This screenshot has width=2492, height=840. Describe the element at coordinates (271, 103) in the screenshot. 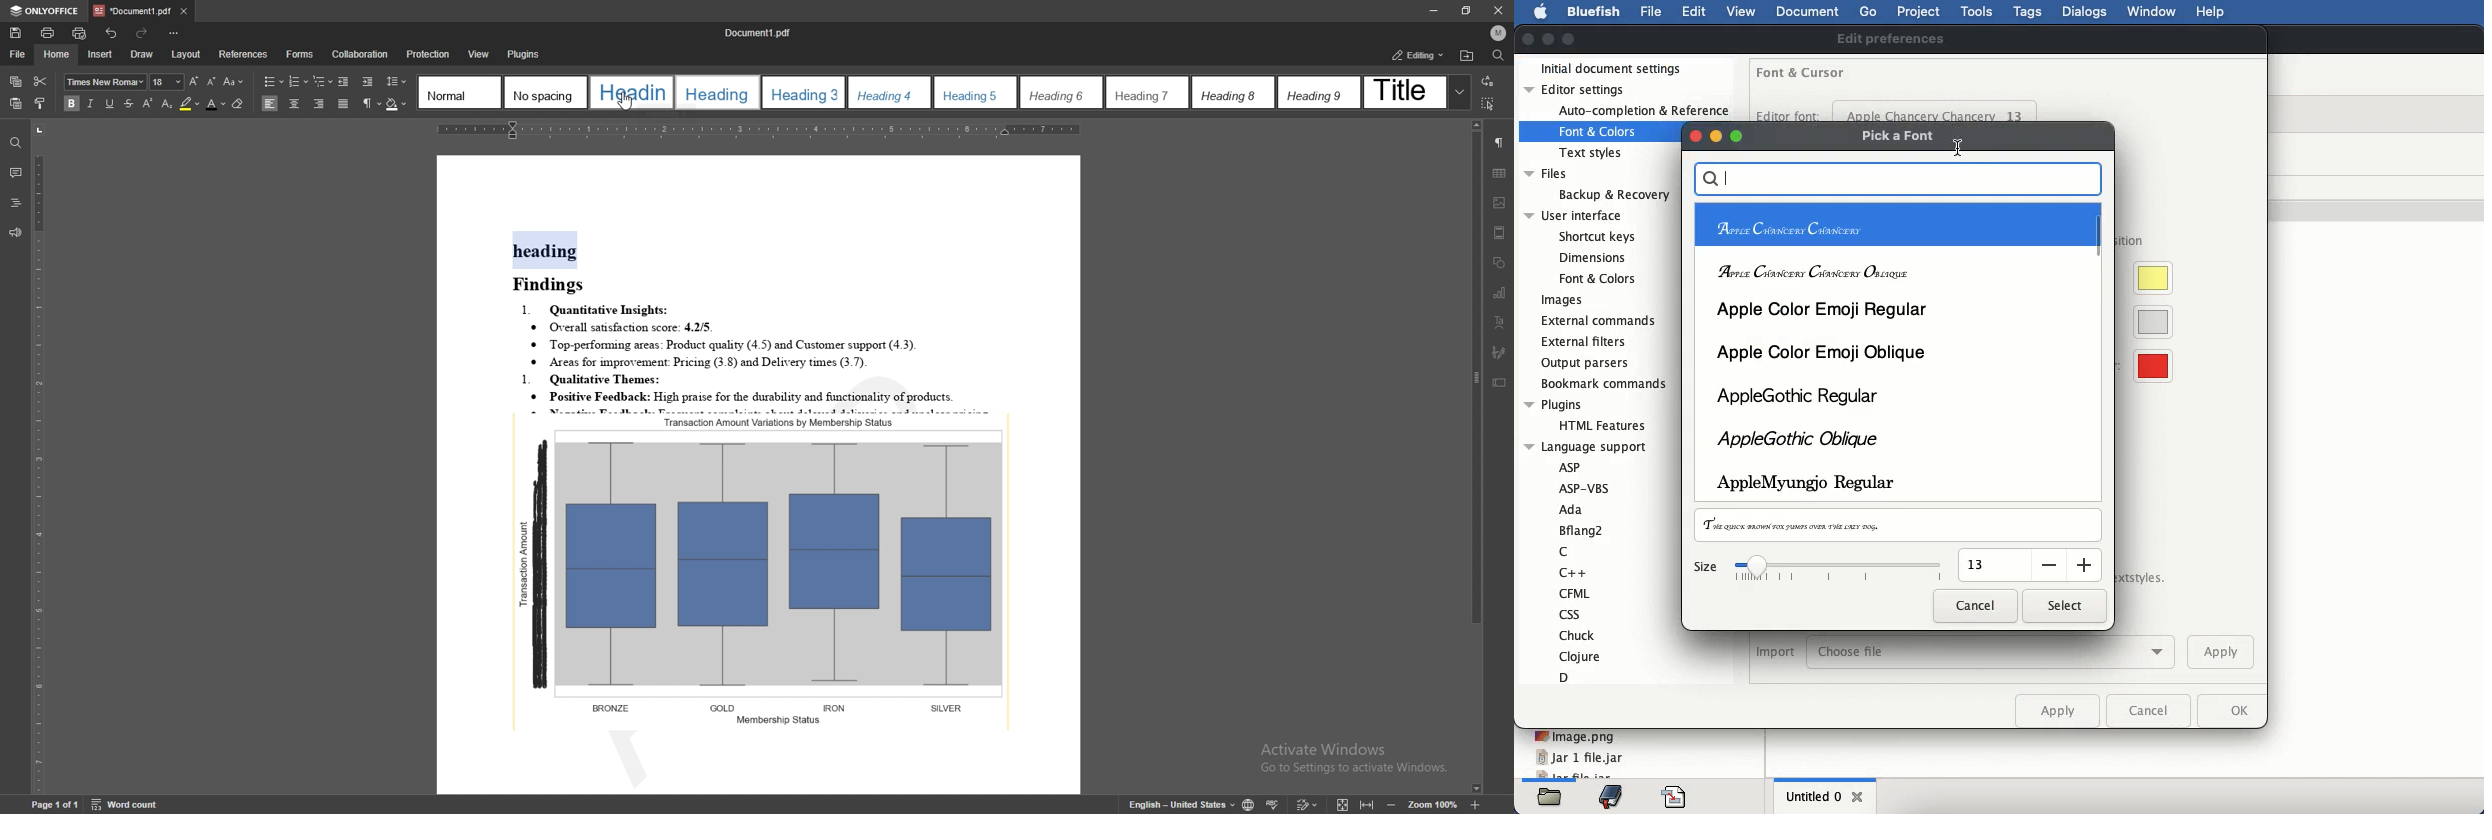

I see `align left` at that location.